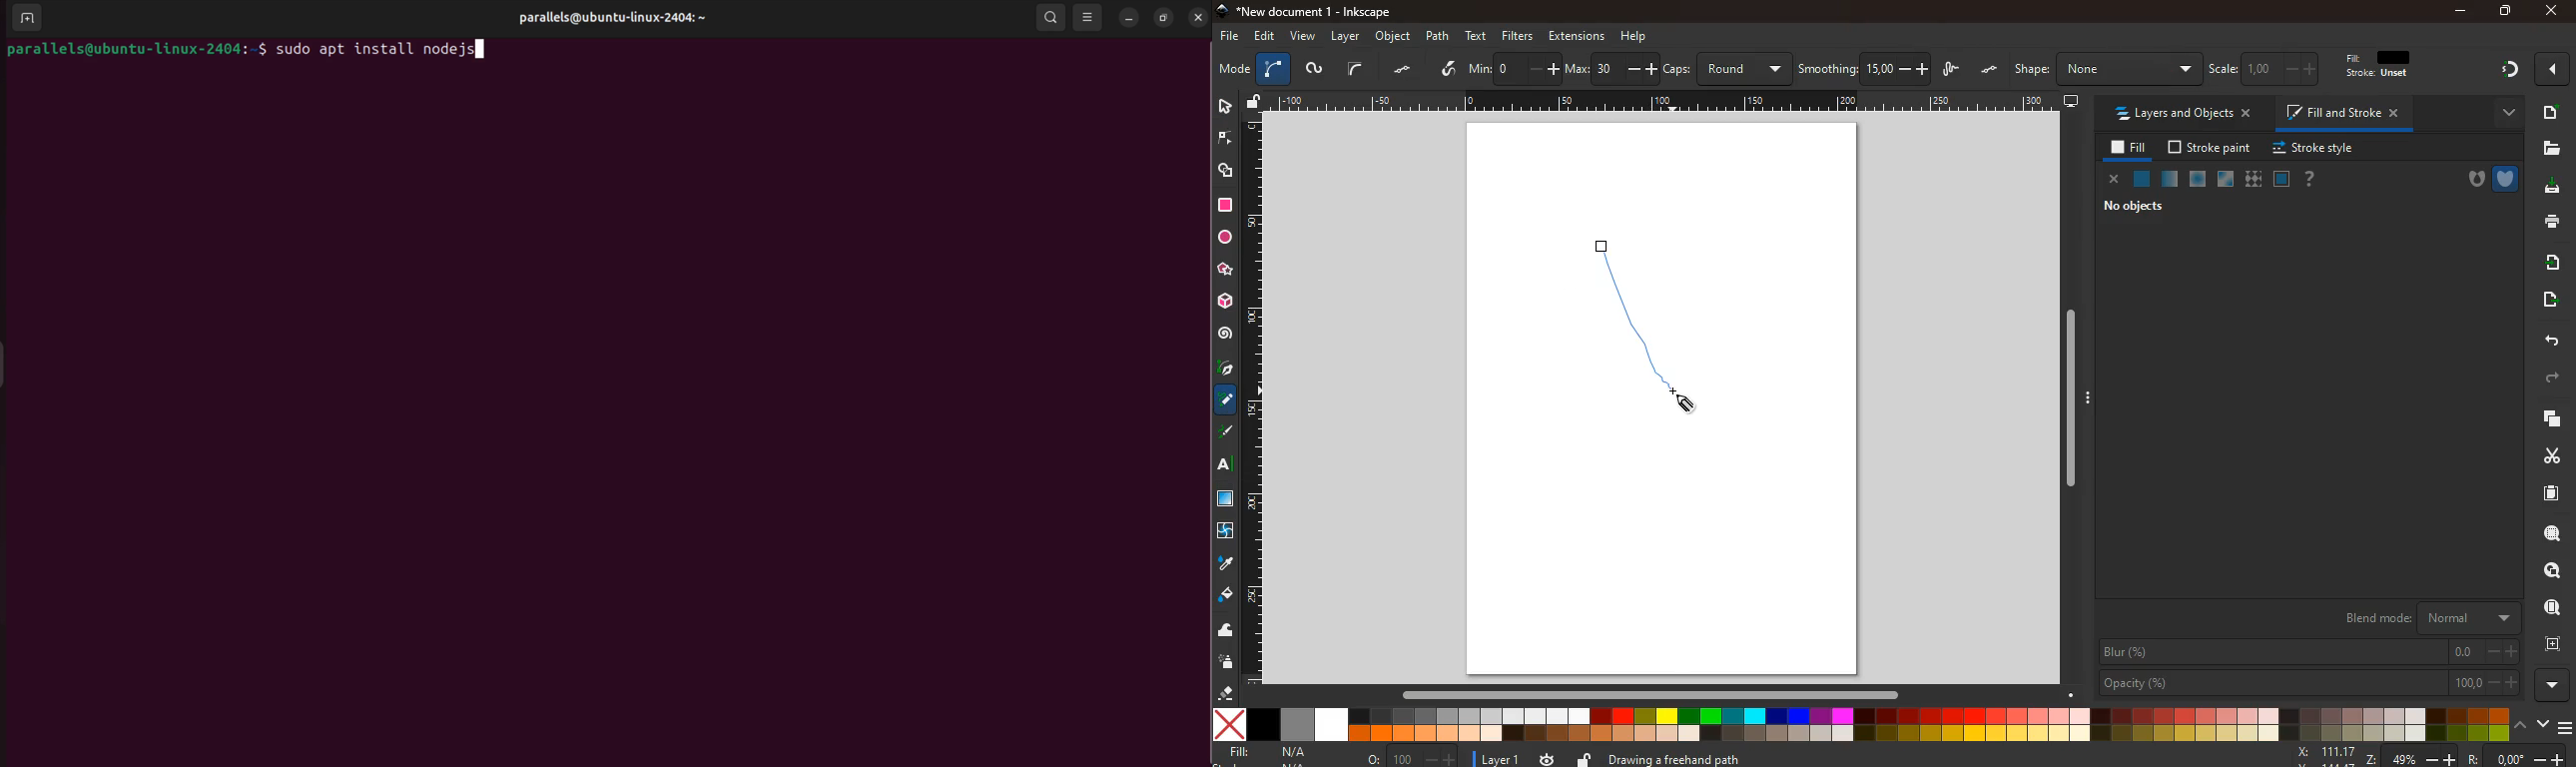  What do you see at coordinates (1227, 435) in the screenshot?
I see `draw` at bounding box center [1227, 435].